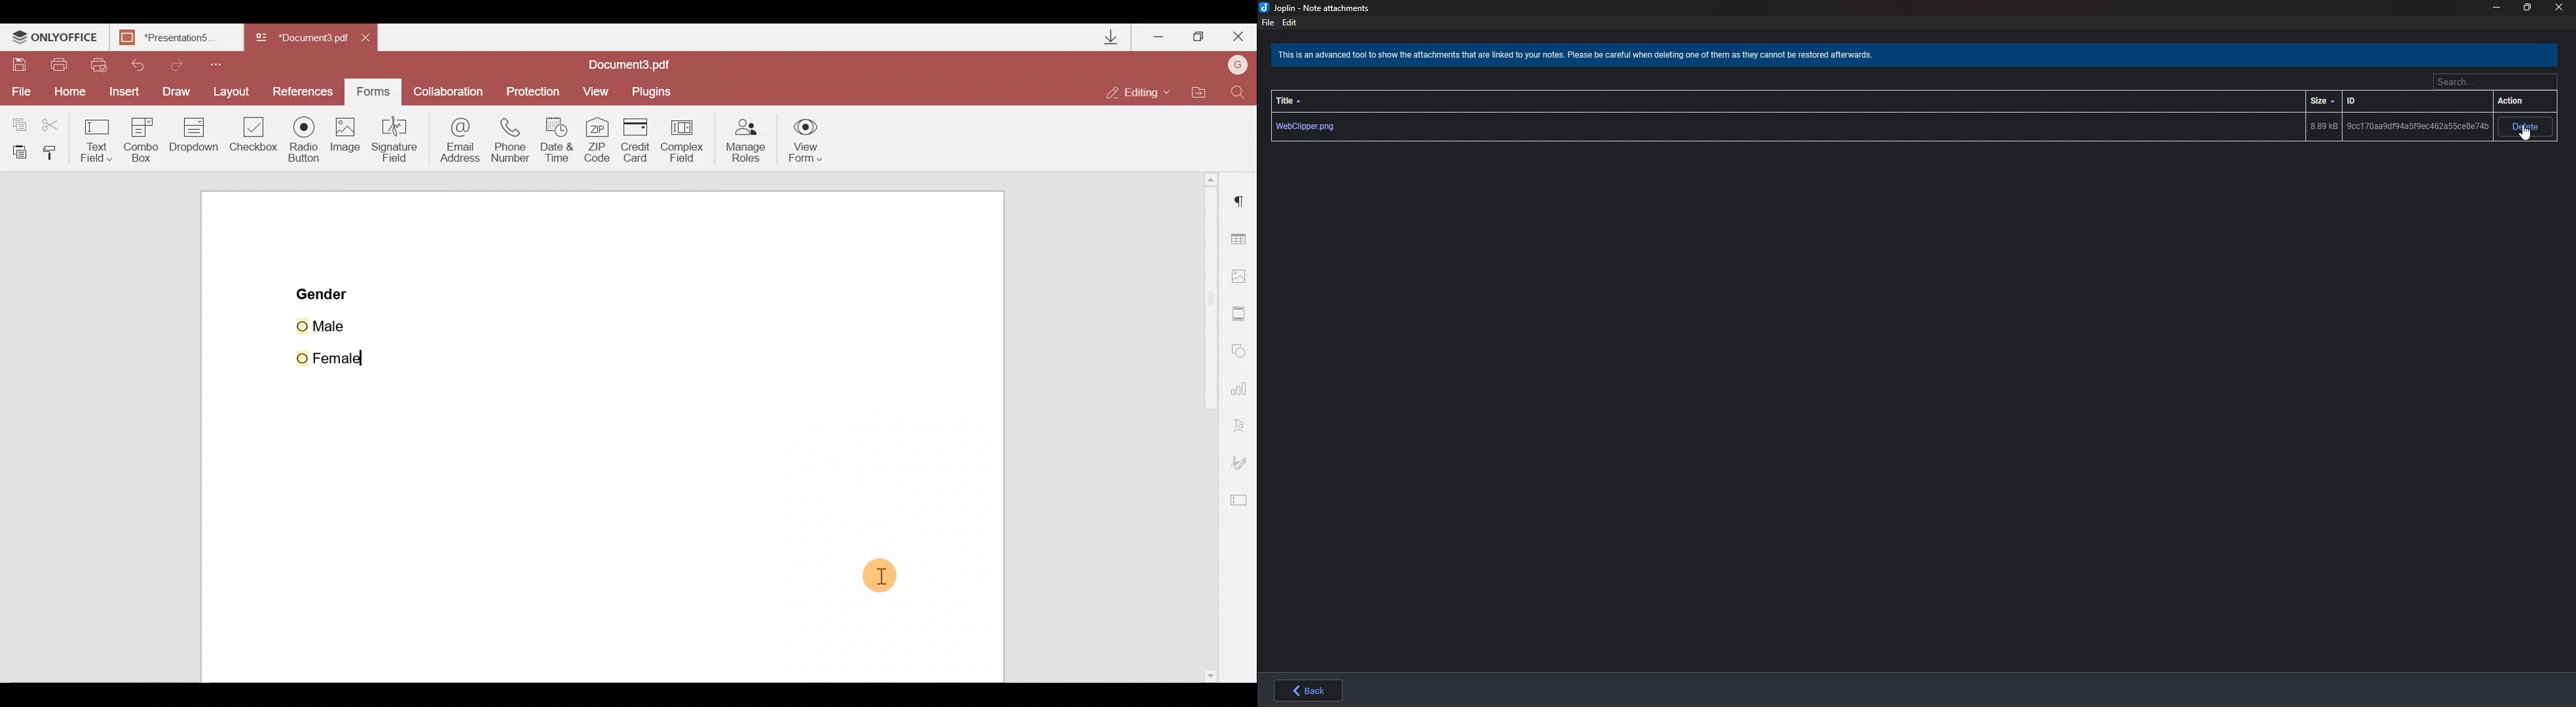 The width and height of the screenshot is (2576, 728). What do you see at coordinates (304, 38) in the screenshot?
I see `Document name` at bounding box center [304, 38].